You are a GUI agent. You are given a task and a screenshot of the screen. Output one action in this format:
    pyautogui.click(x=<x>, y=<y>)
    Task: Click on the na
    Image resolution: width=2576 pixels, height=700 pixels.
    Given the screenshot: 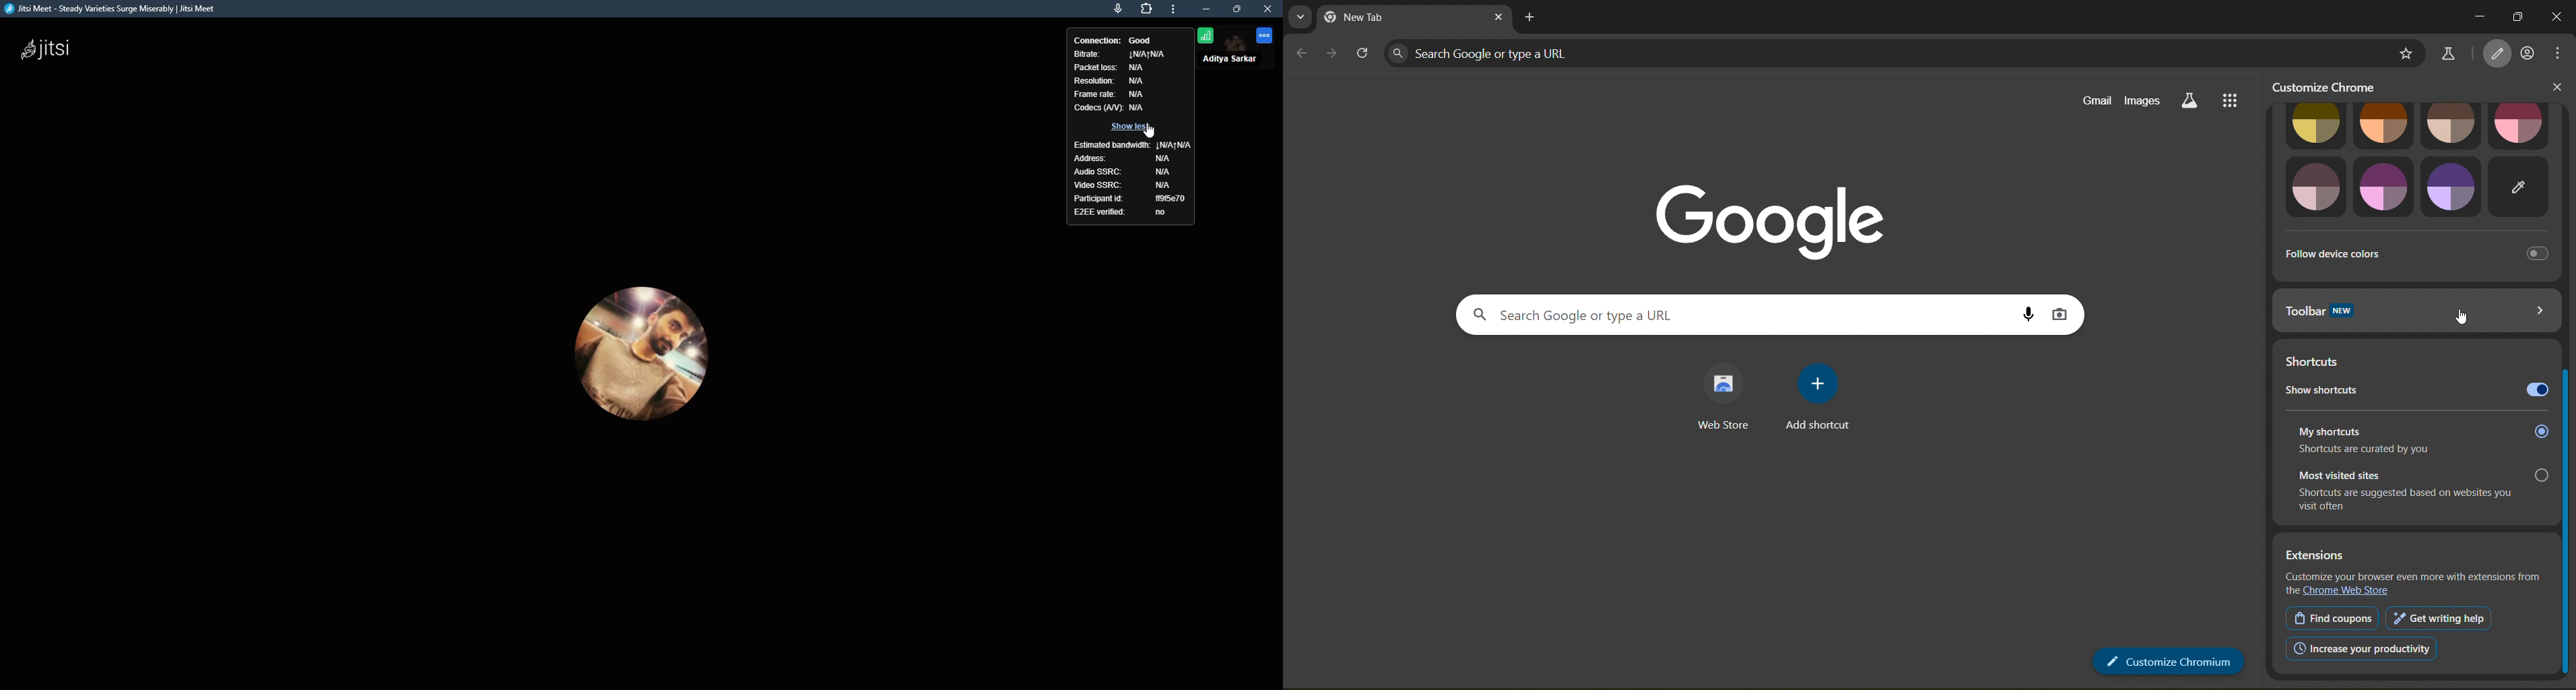 What is the action you would take?
    pyautogui.click(x=1147, y=55)
    